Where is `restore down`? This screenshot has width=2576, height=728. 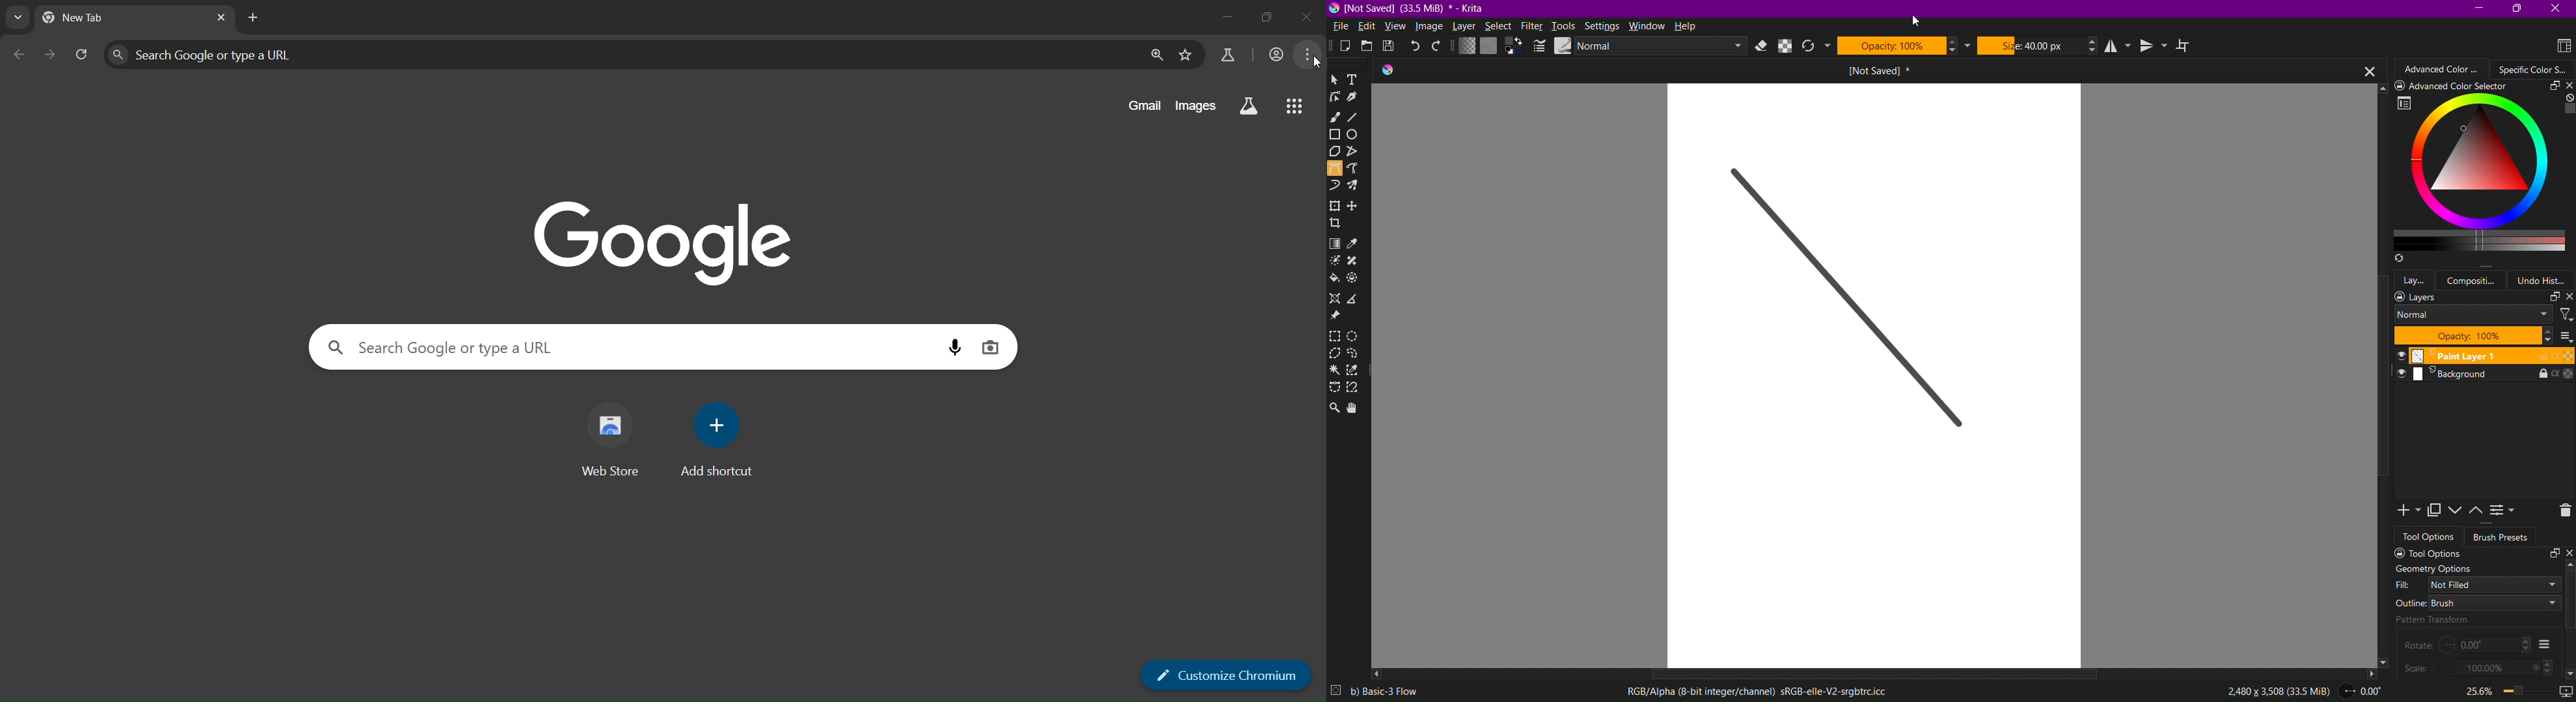
restore down is located at coordinates (1261, 17).